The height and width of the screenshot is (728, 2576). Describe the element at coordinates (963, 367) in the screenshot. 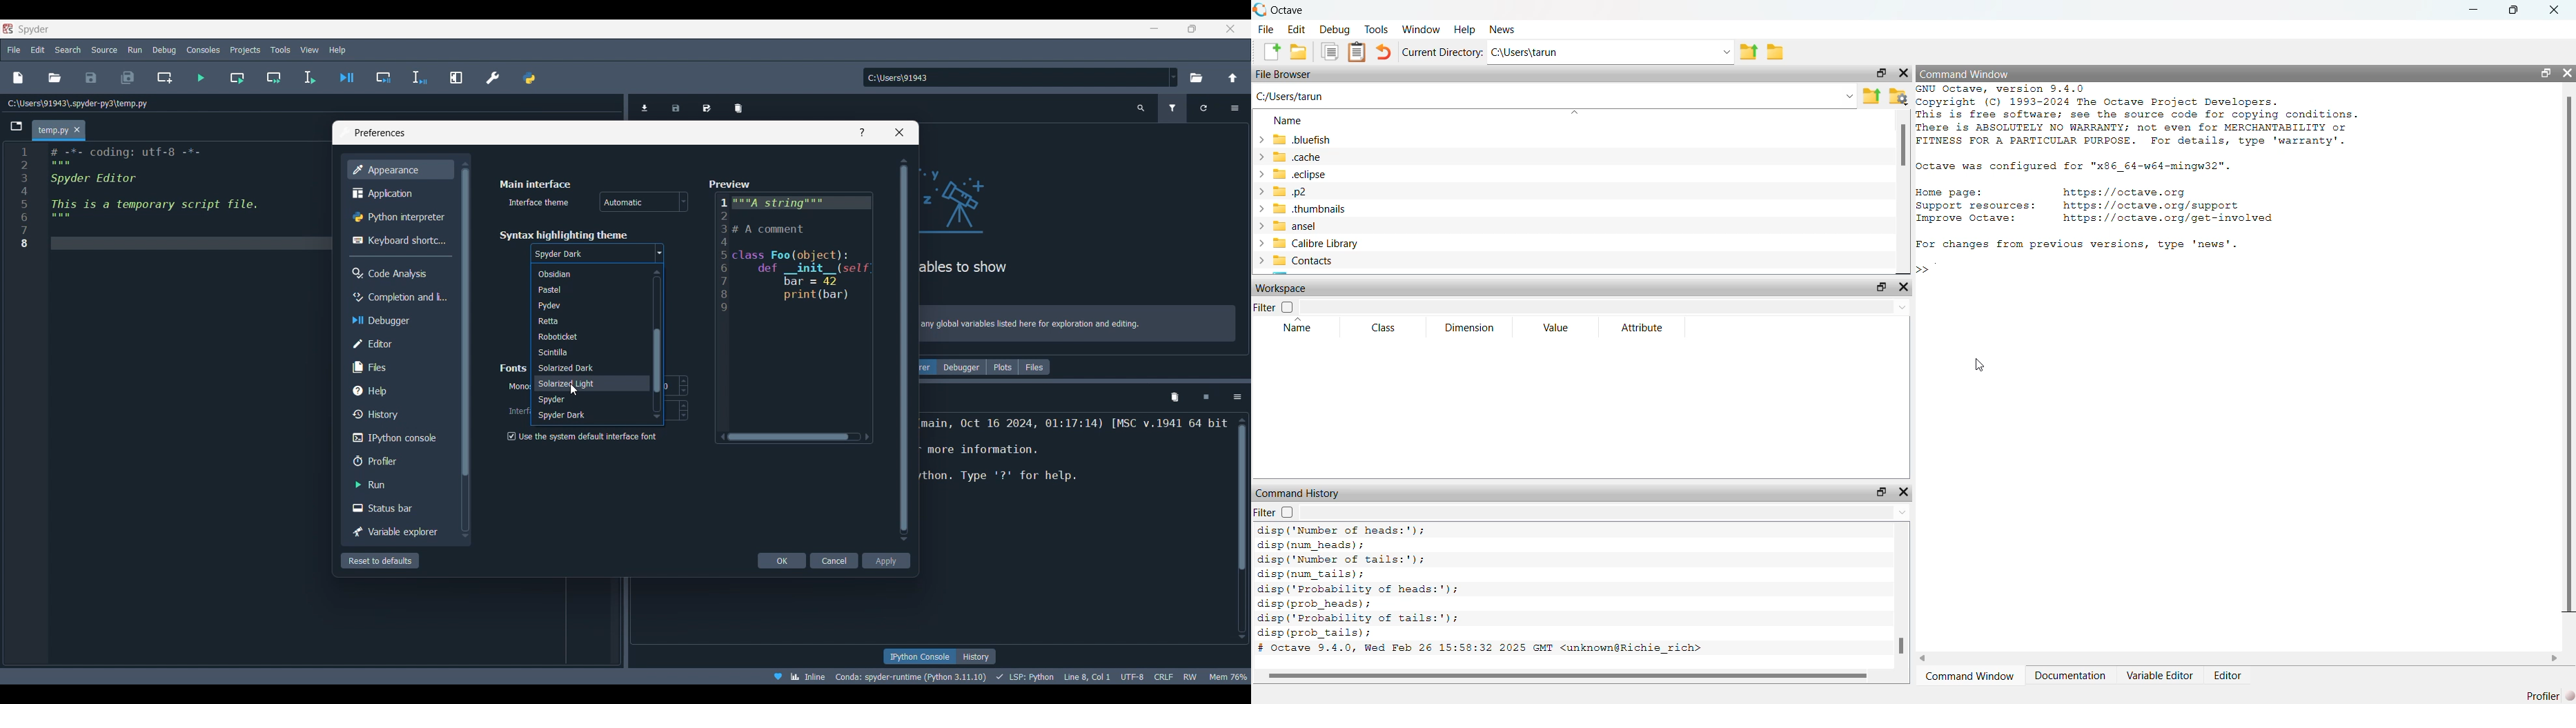

I see `Debugger` at that location.